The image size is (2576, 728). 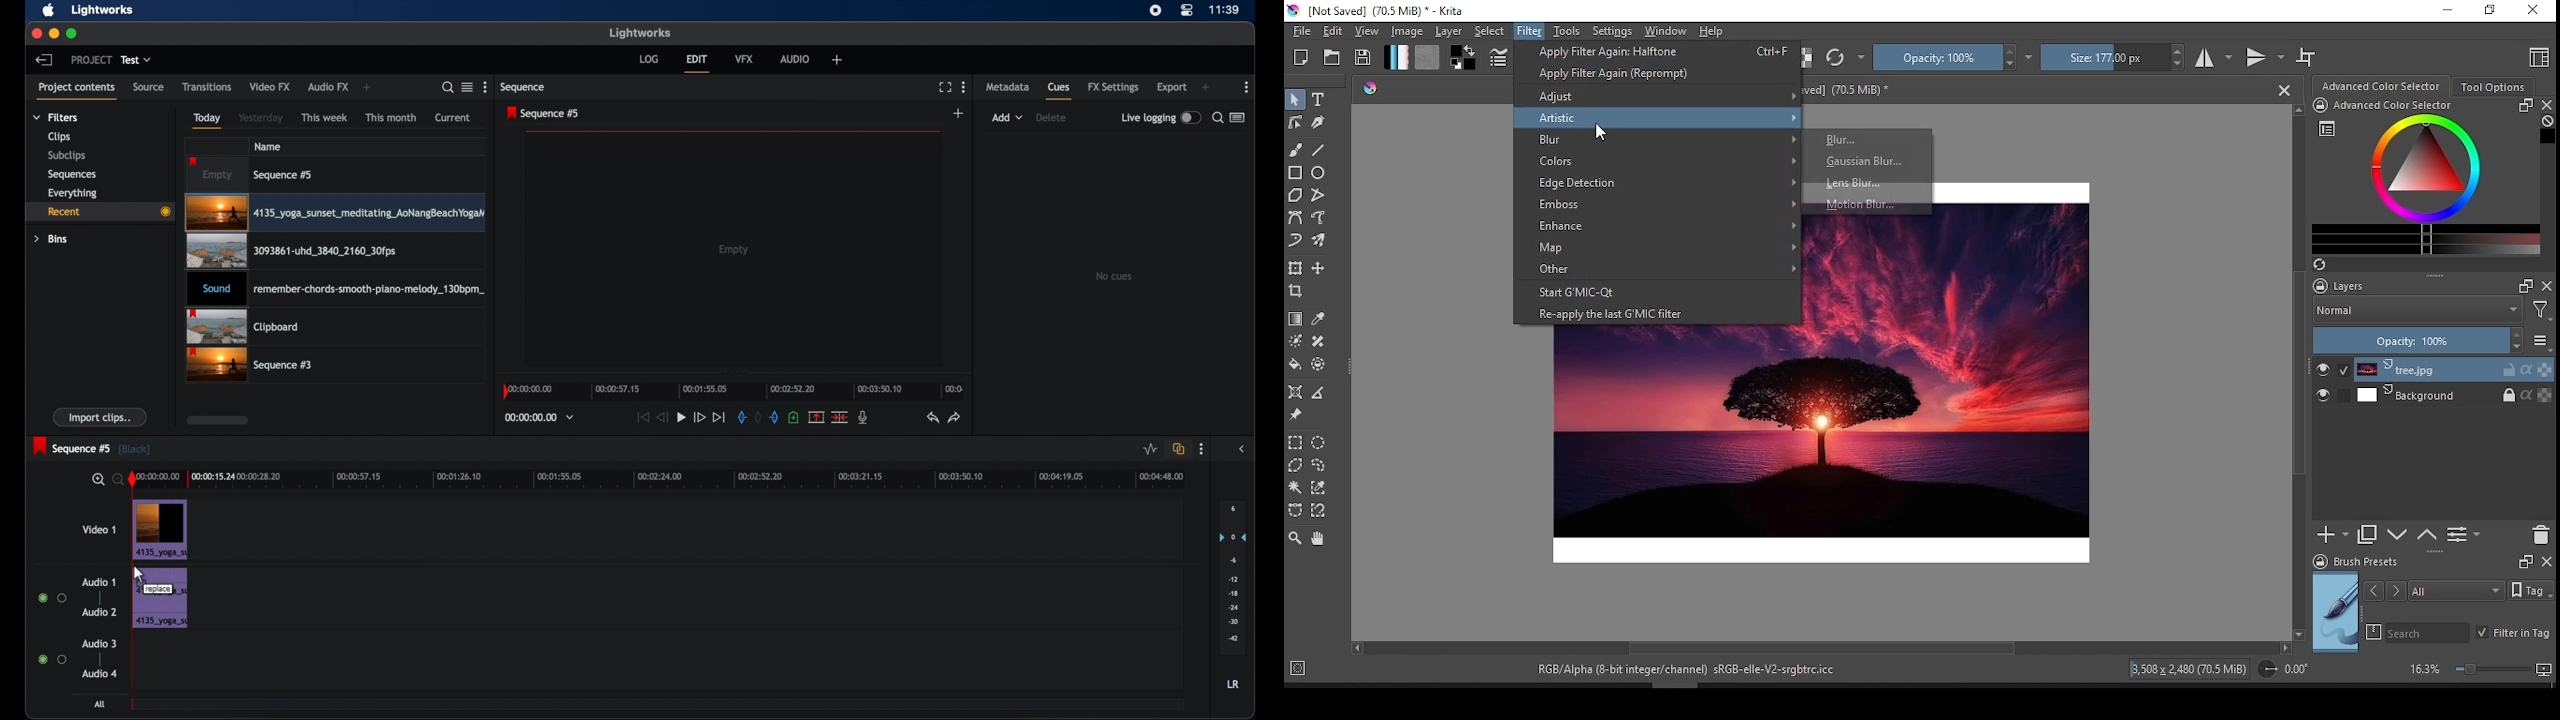 I want to click on sequences, so click(x=71, y=175).